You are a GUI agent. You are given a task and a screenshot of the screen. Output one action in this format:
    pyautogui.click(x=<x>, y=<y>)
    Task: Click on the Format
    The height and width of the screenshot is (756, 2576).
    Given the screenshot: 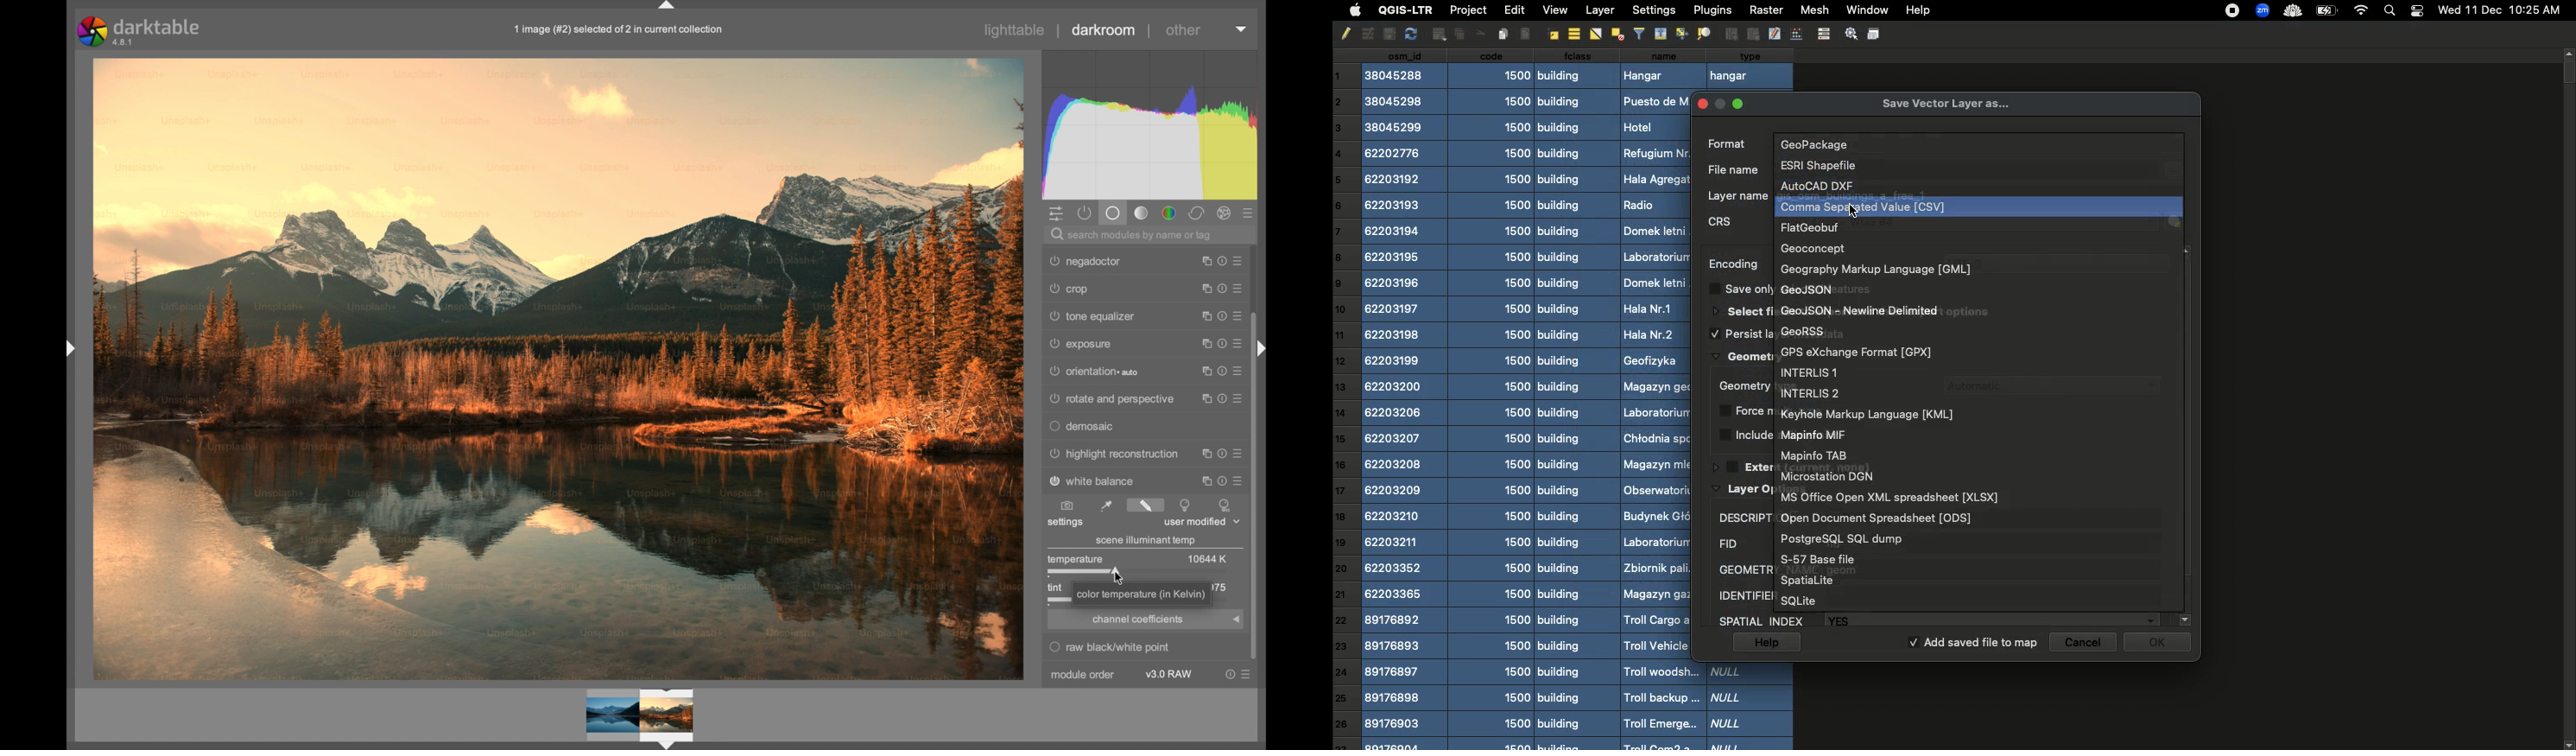 What is the action you would take?
    pyautogui.click(x=1815, y=331)
    